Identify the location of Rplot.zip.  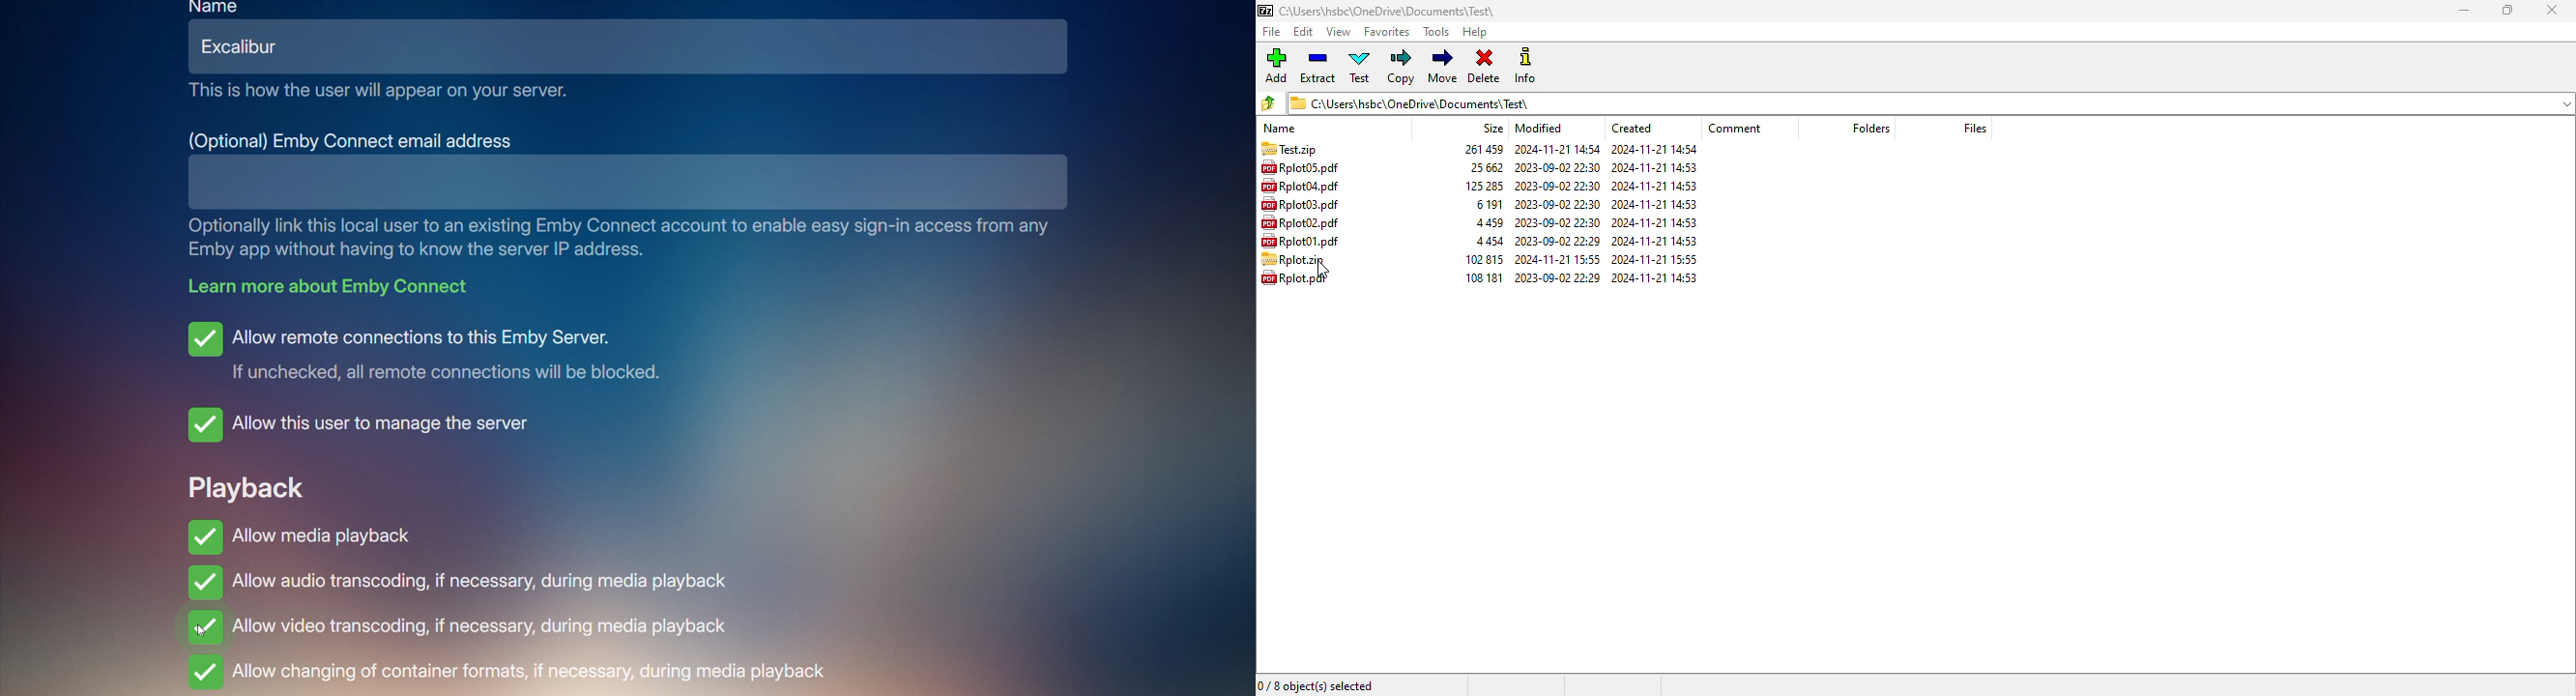
(1296, 260).